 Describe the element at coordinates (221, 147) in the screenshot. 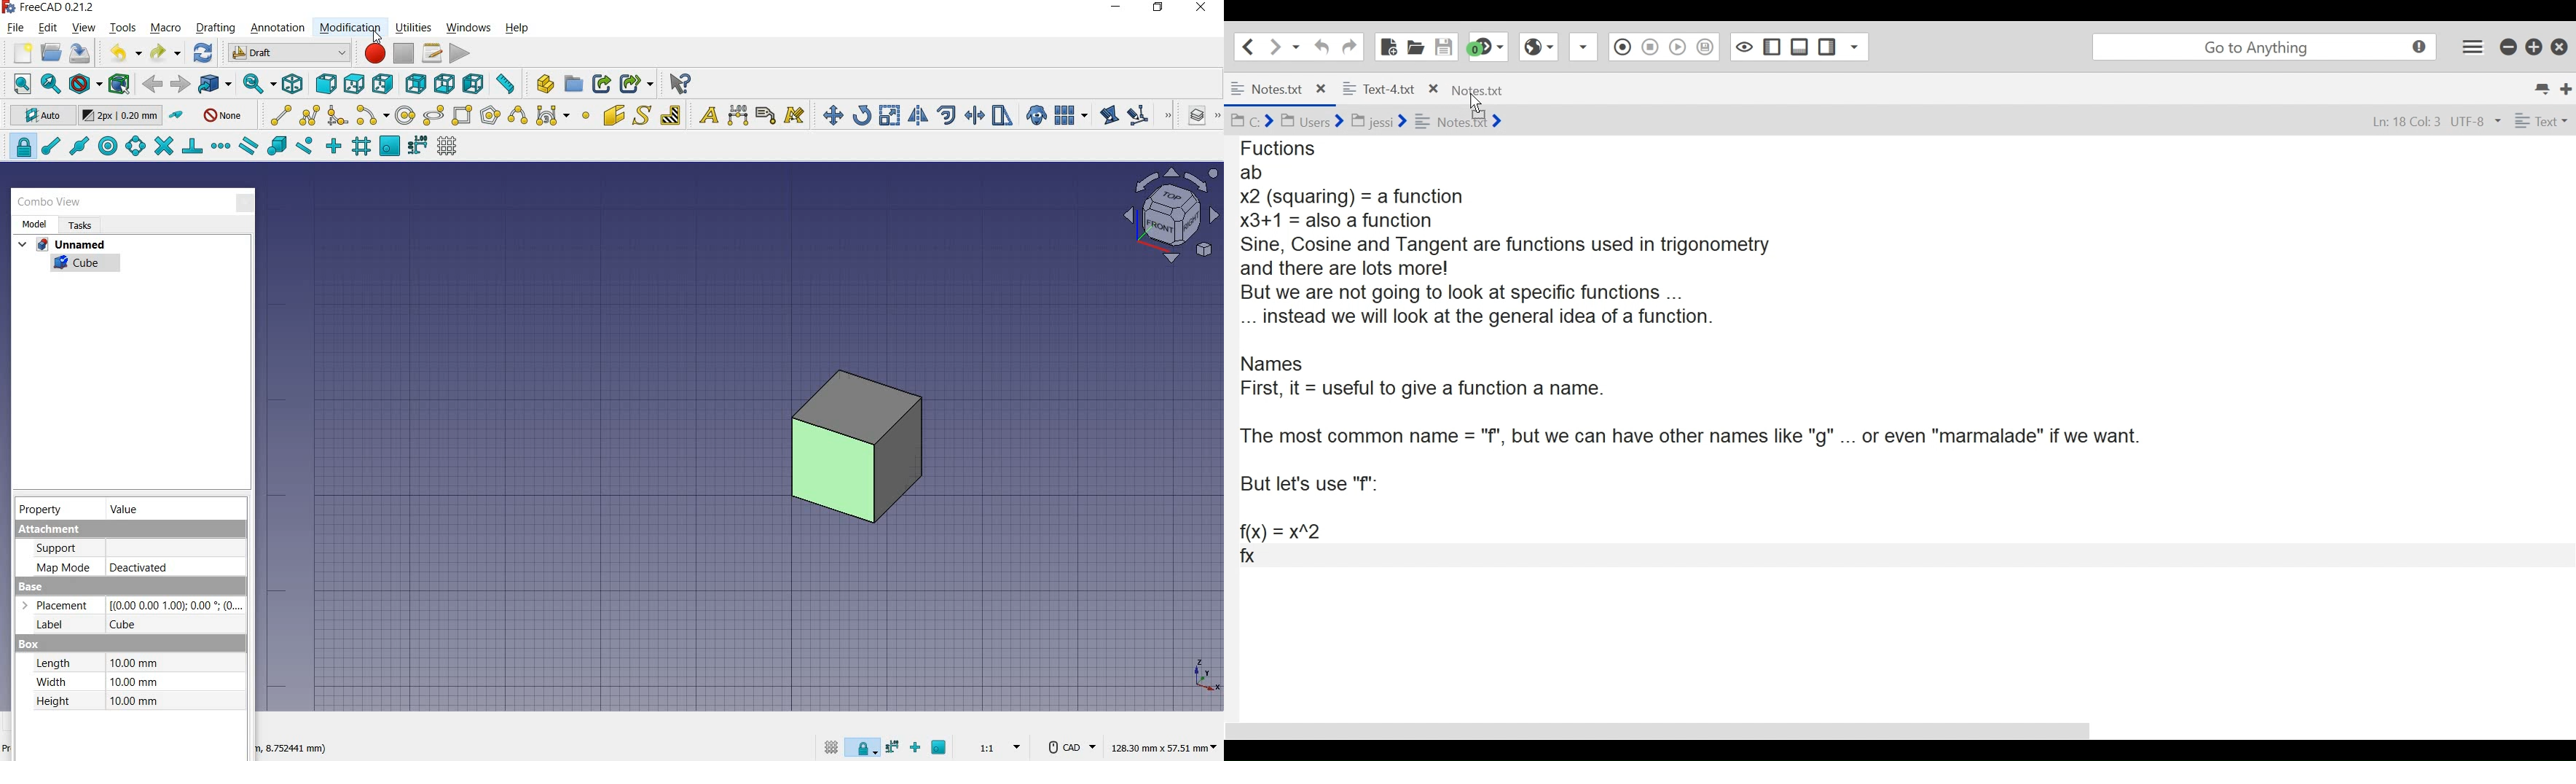

I see `snap extension` at that location.